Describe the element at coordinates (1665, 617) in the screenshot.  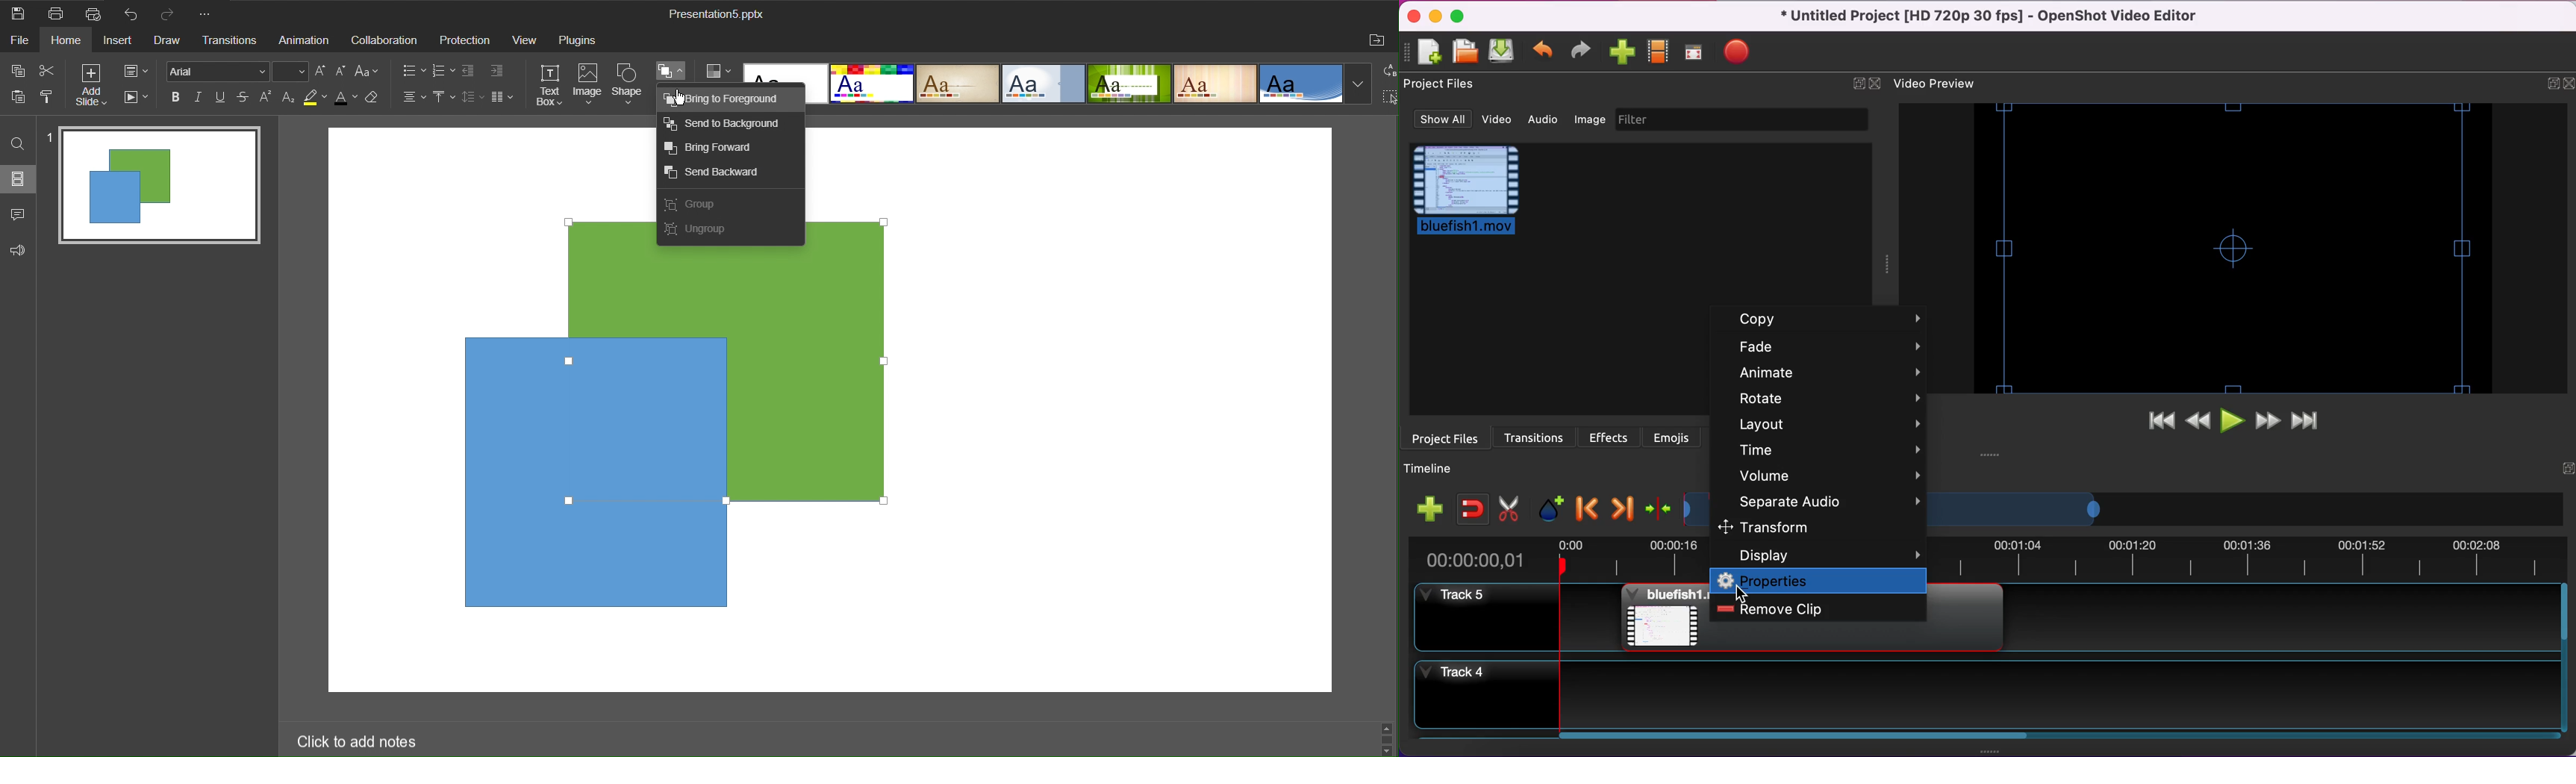
I see `Bluefish project file added to timeline` at that location.